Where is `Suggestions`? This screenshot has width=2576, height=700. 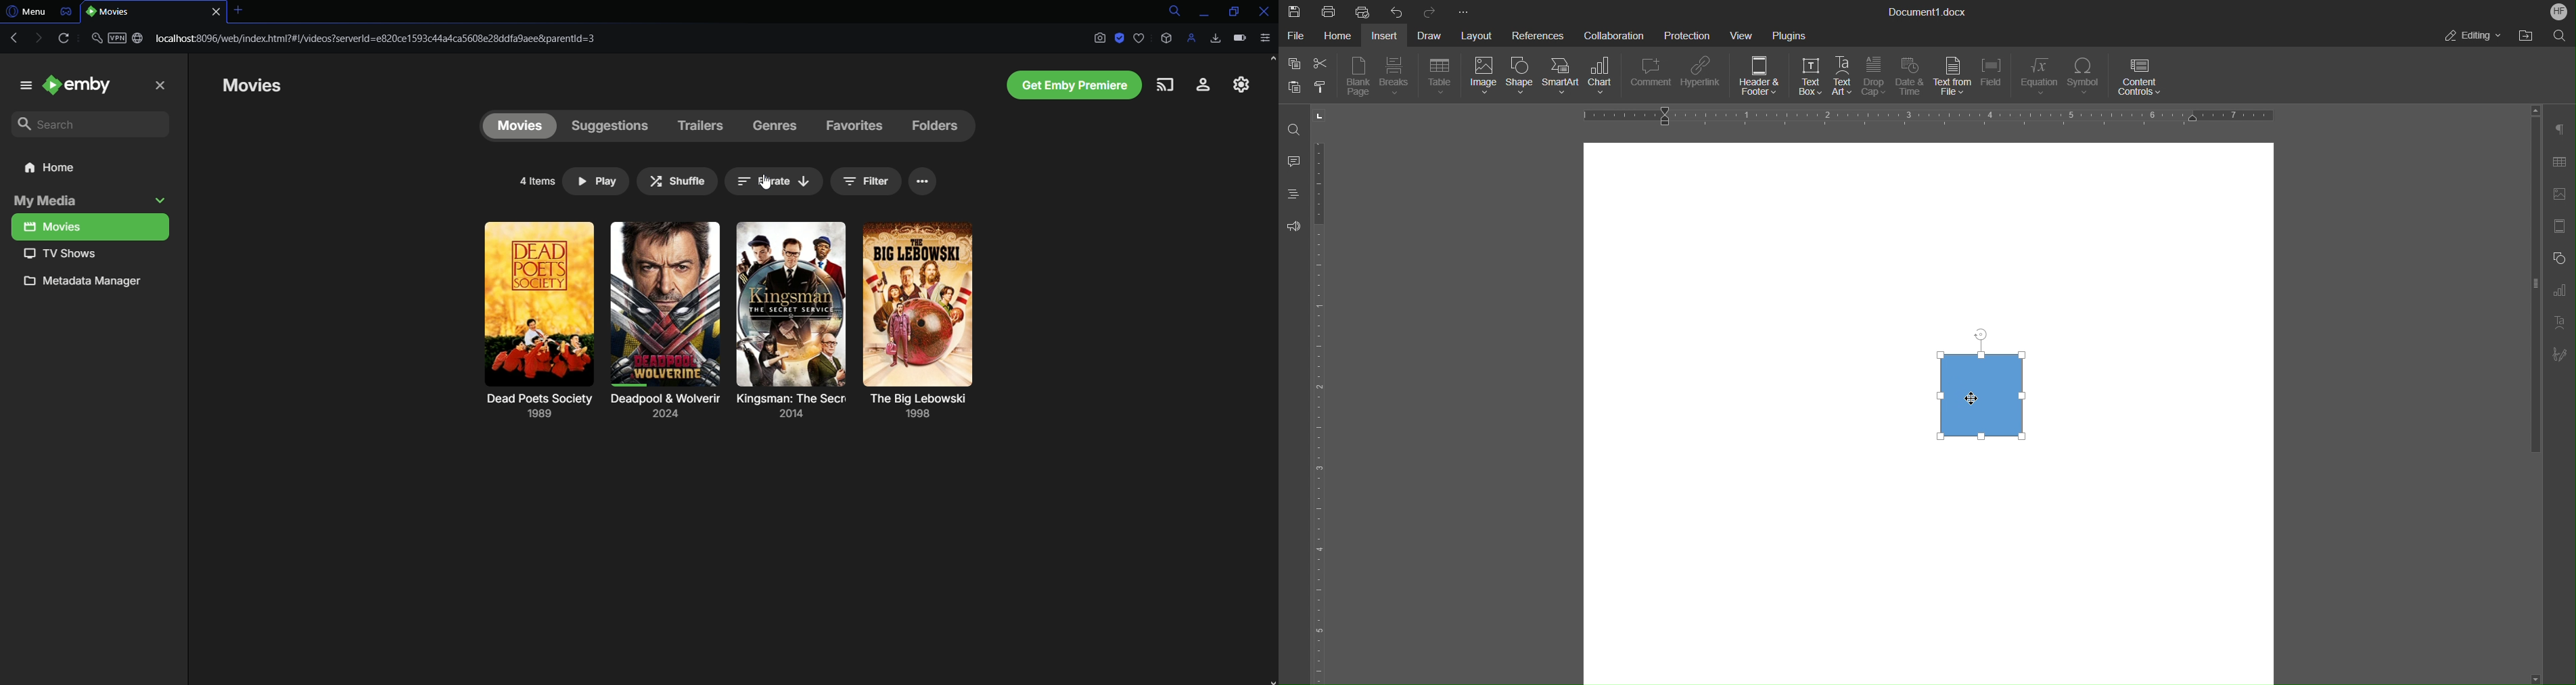
Suggestions is located at coordinates (607, 123).